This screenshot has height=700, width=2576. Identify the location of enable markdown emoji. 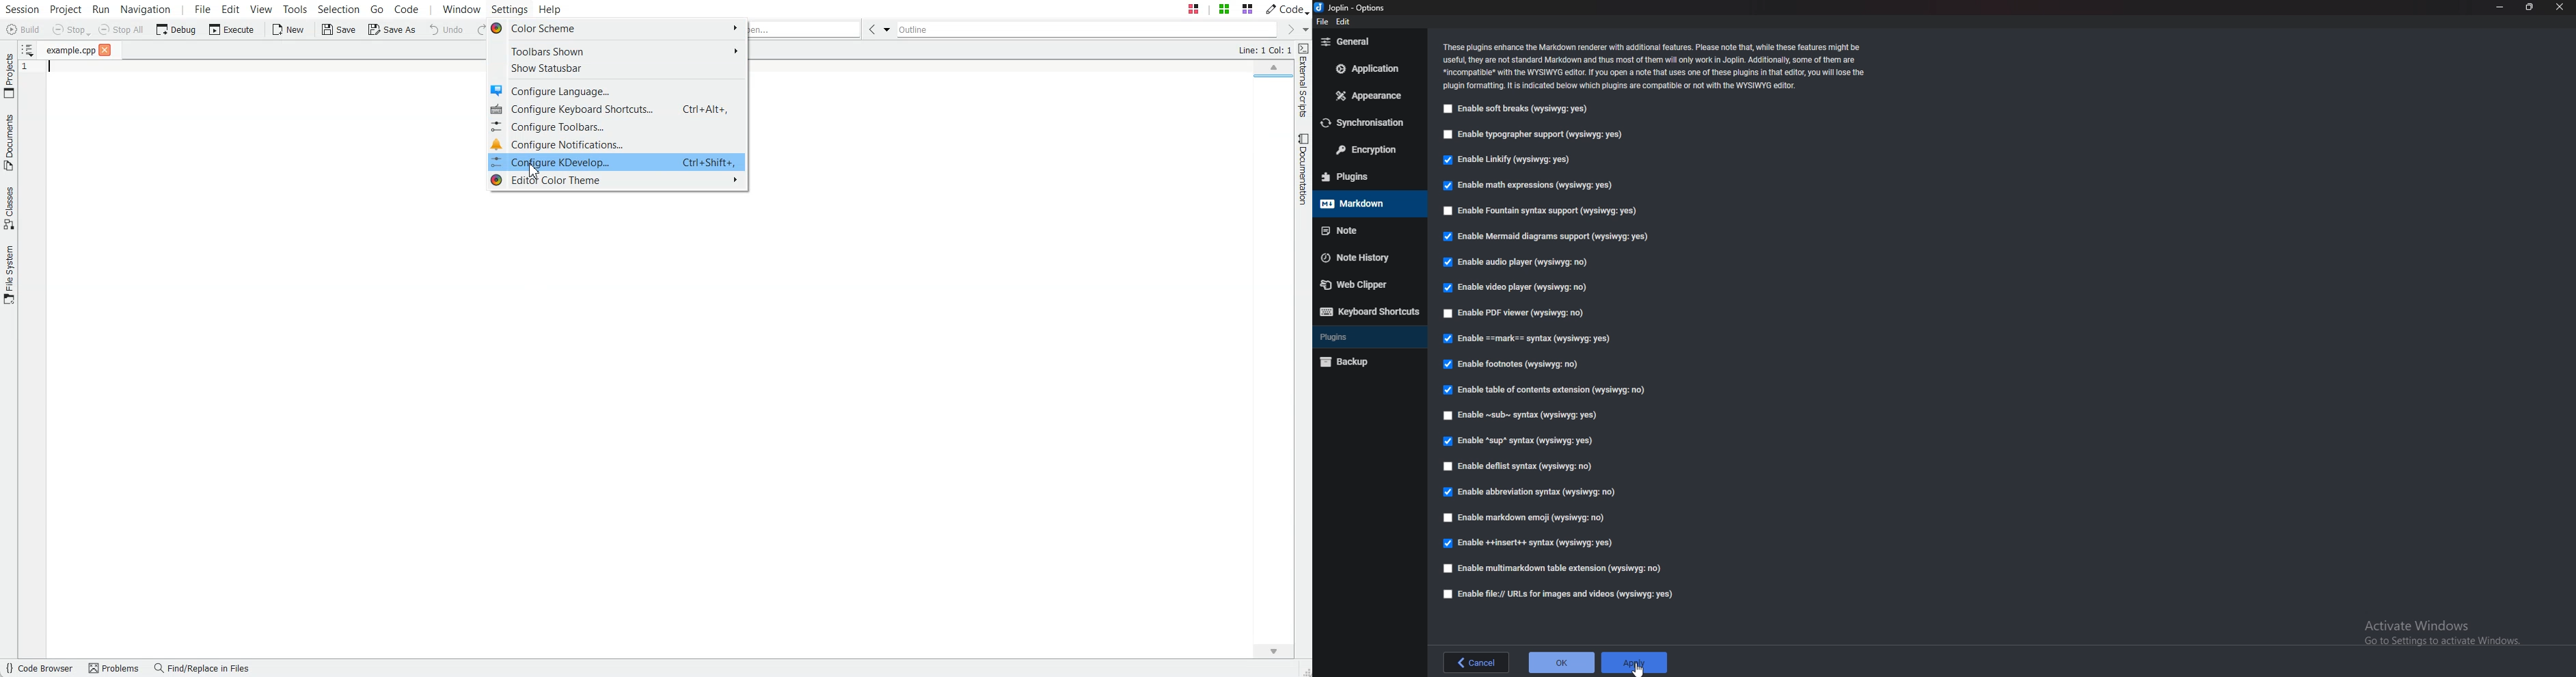
(1531, 518).